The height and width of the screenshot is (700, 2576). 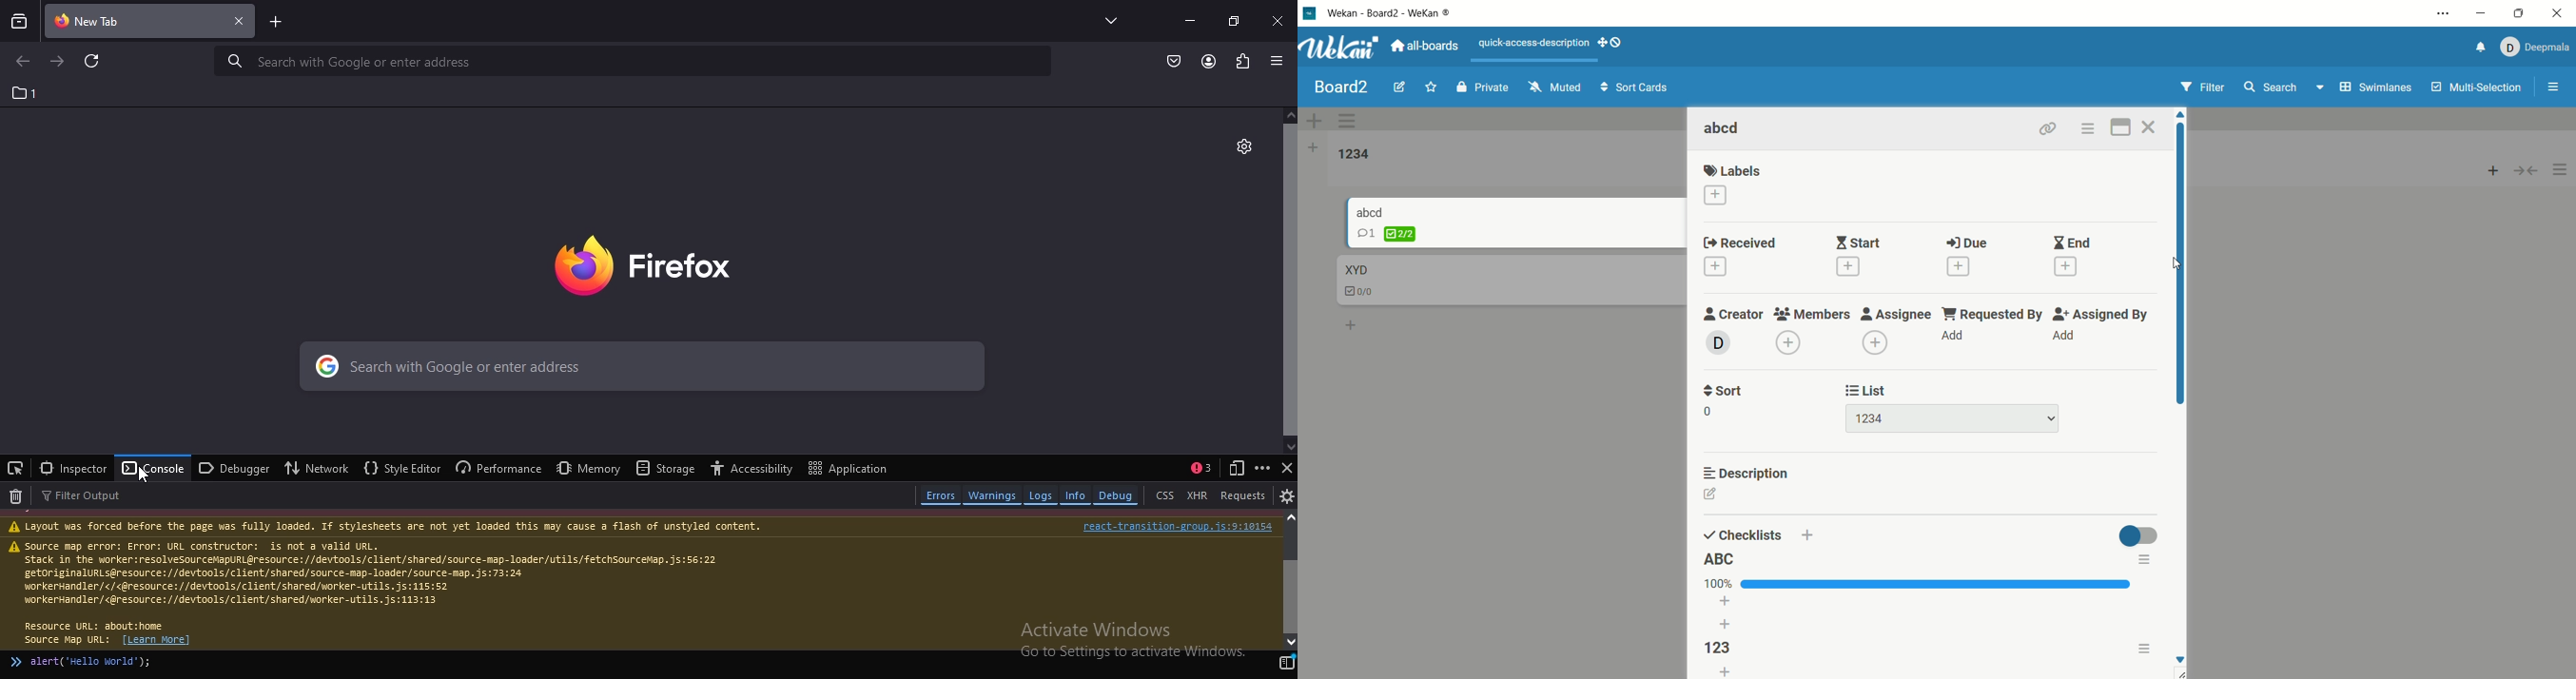 I want to click on list, so click(x=1954, y=419).